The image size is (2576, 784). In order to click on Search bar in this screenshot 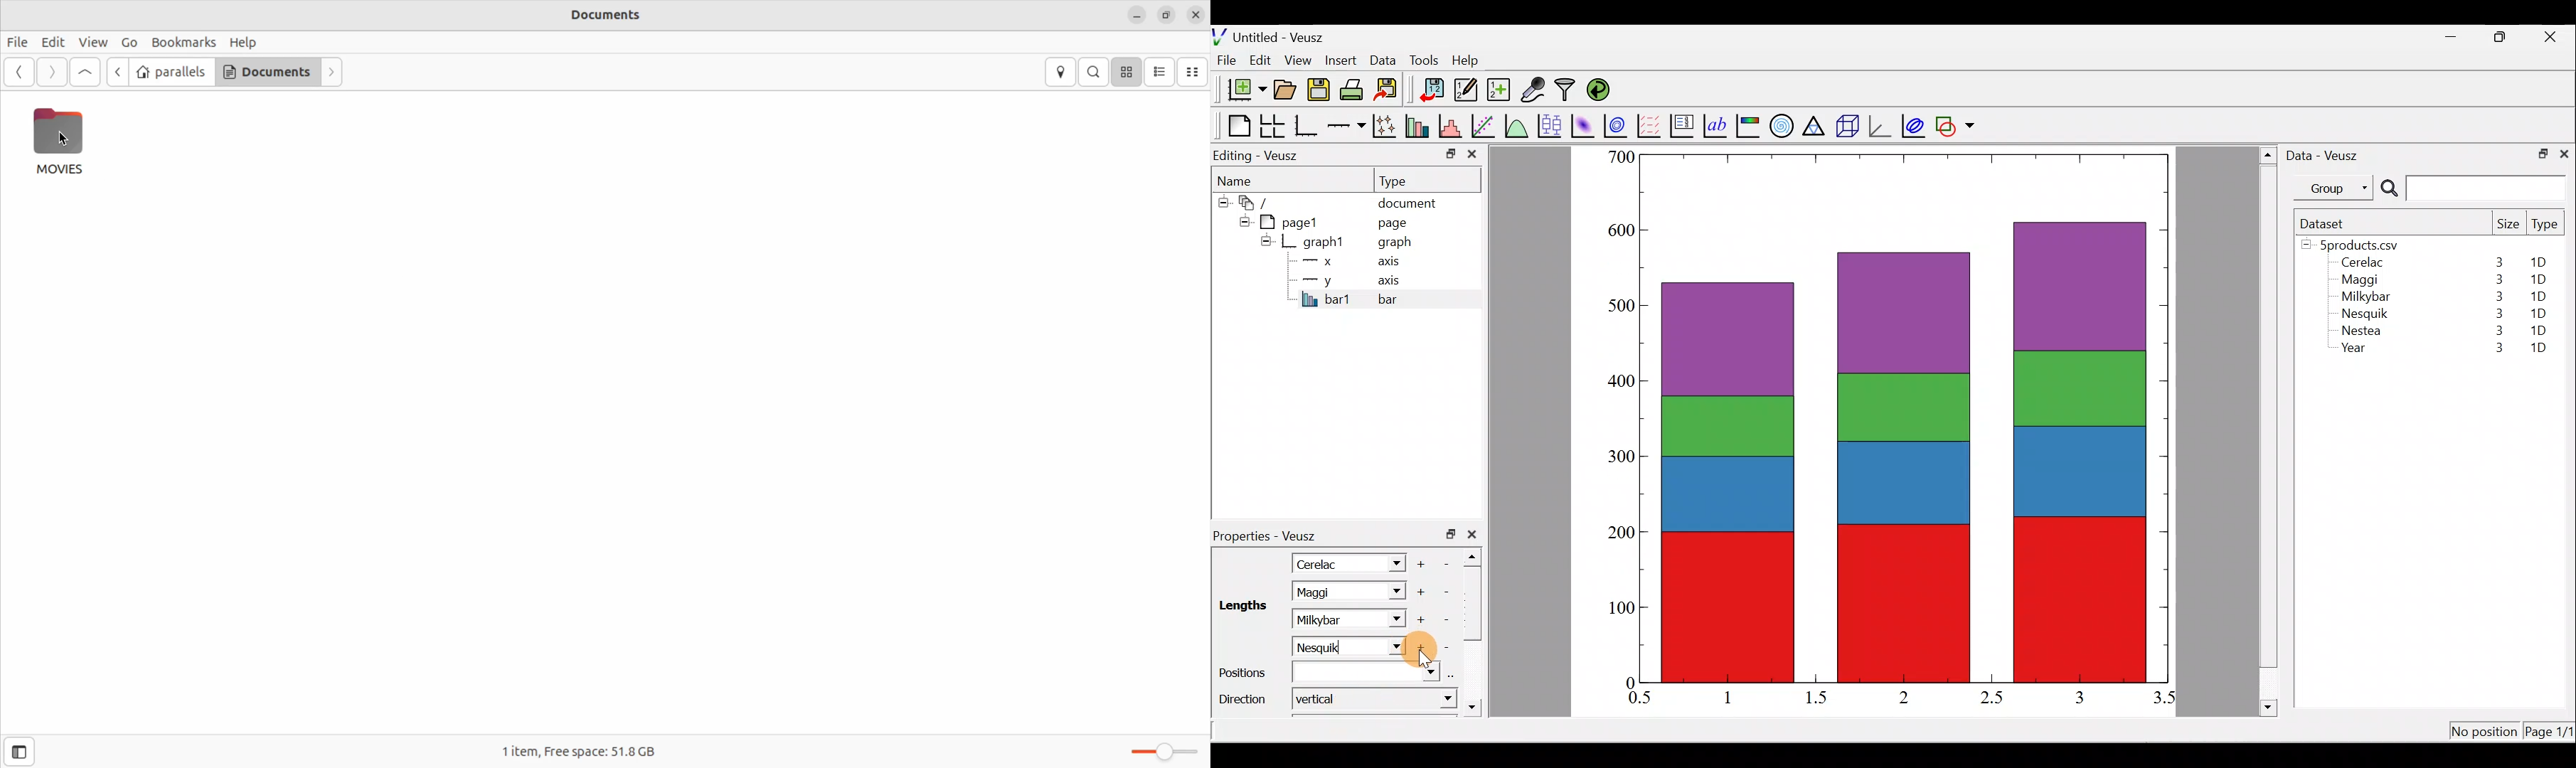, I will do `click(2471, 188)`.